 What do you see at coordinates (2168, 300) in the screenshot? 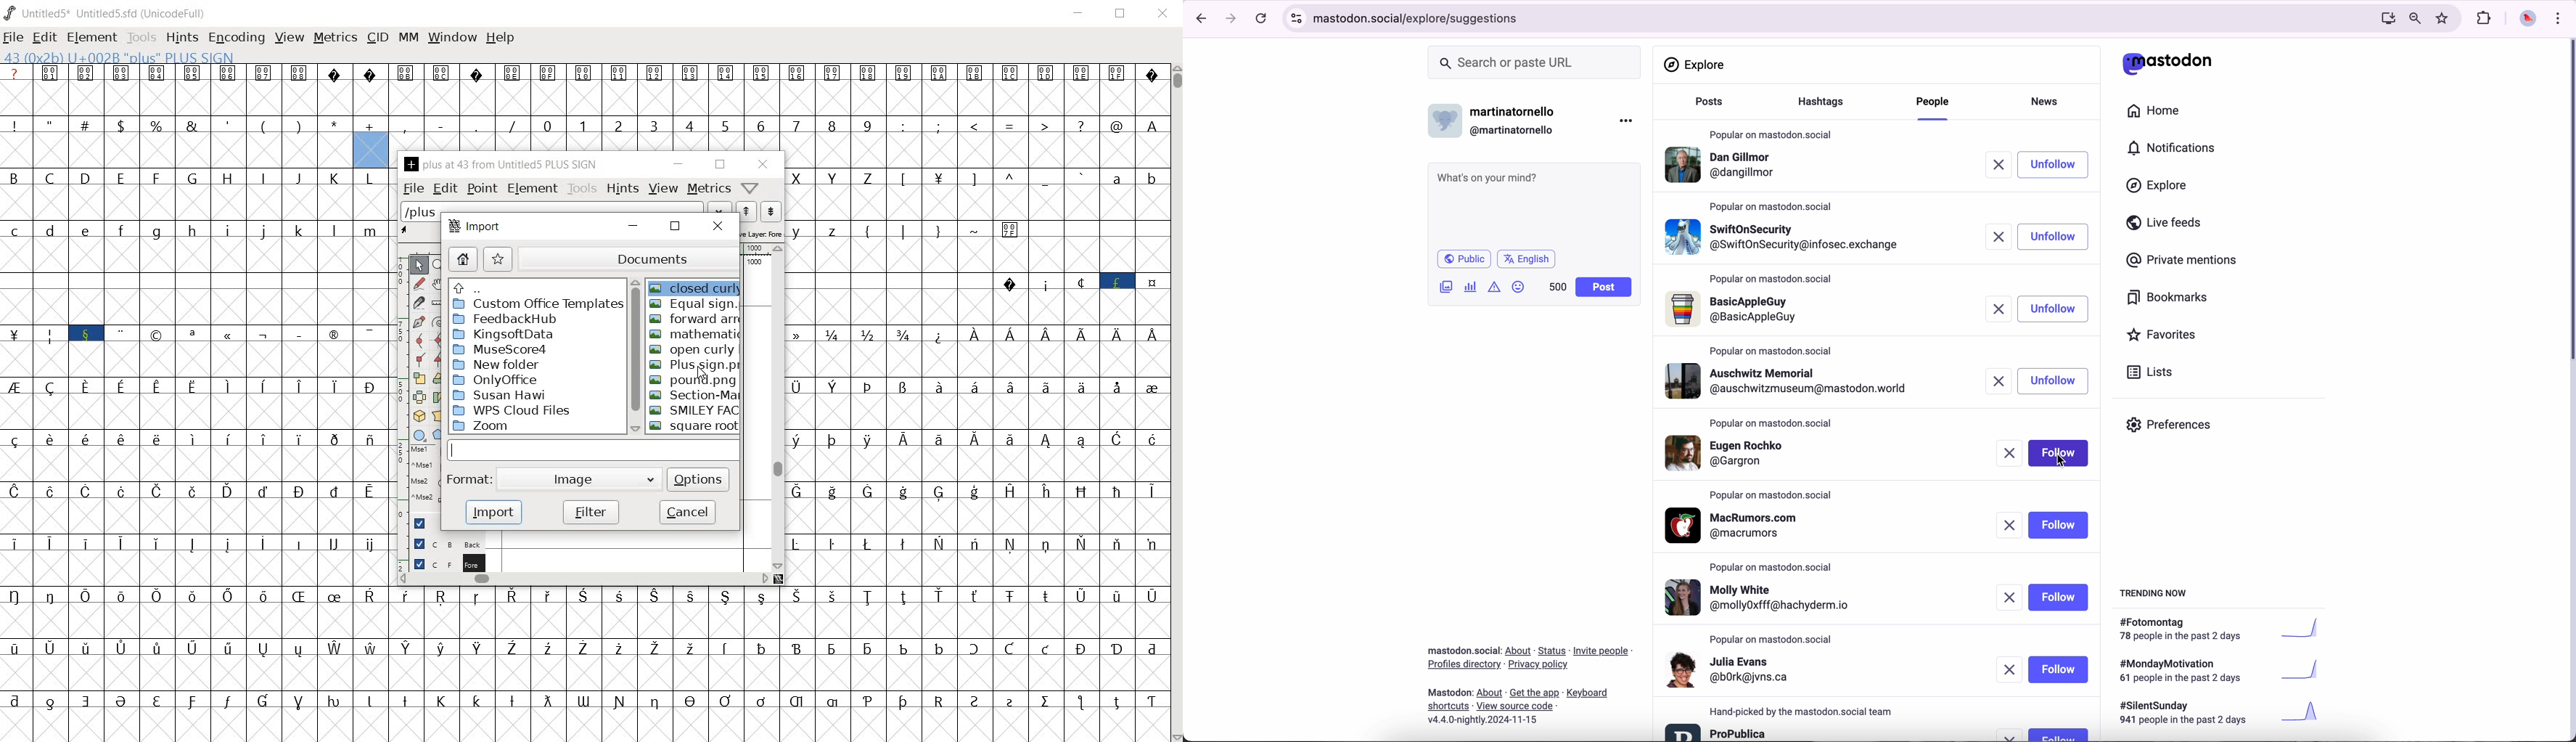
I see `bookmarks` at bounding box center [2168, 300].